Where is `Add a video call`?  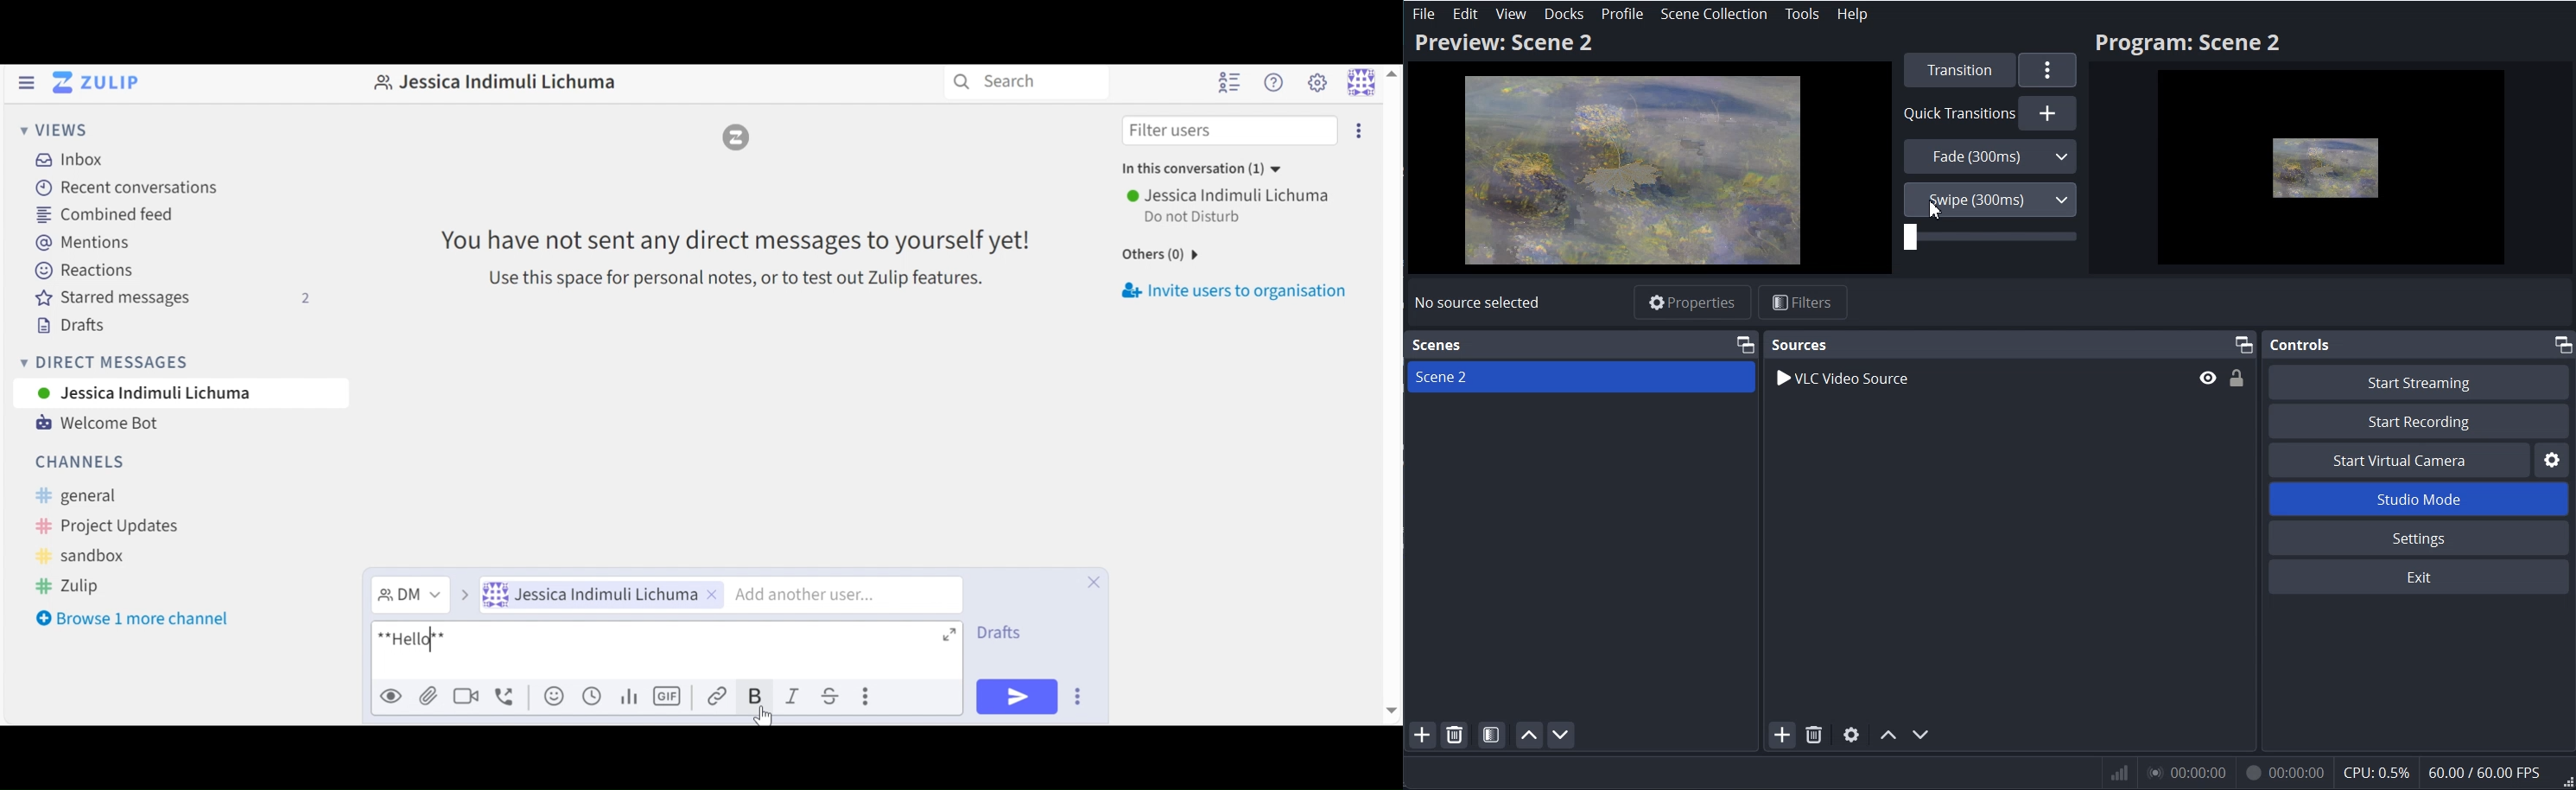 Add a video call is located at coordinates (466, 695).